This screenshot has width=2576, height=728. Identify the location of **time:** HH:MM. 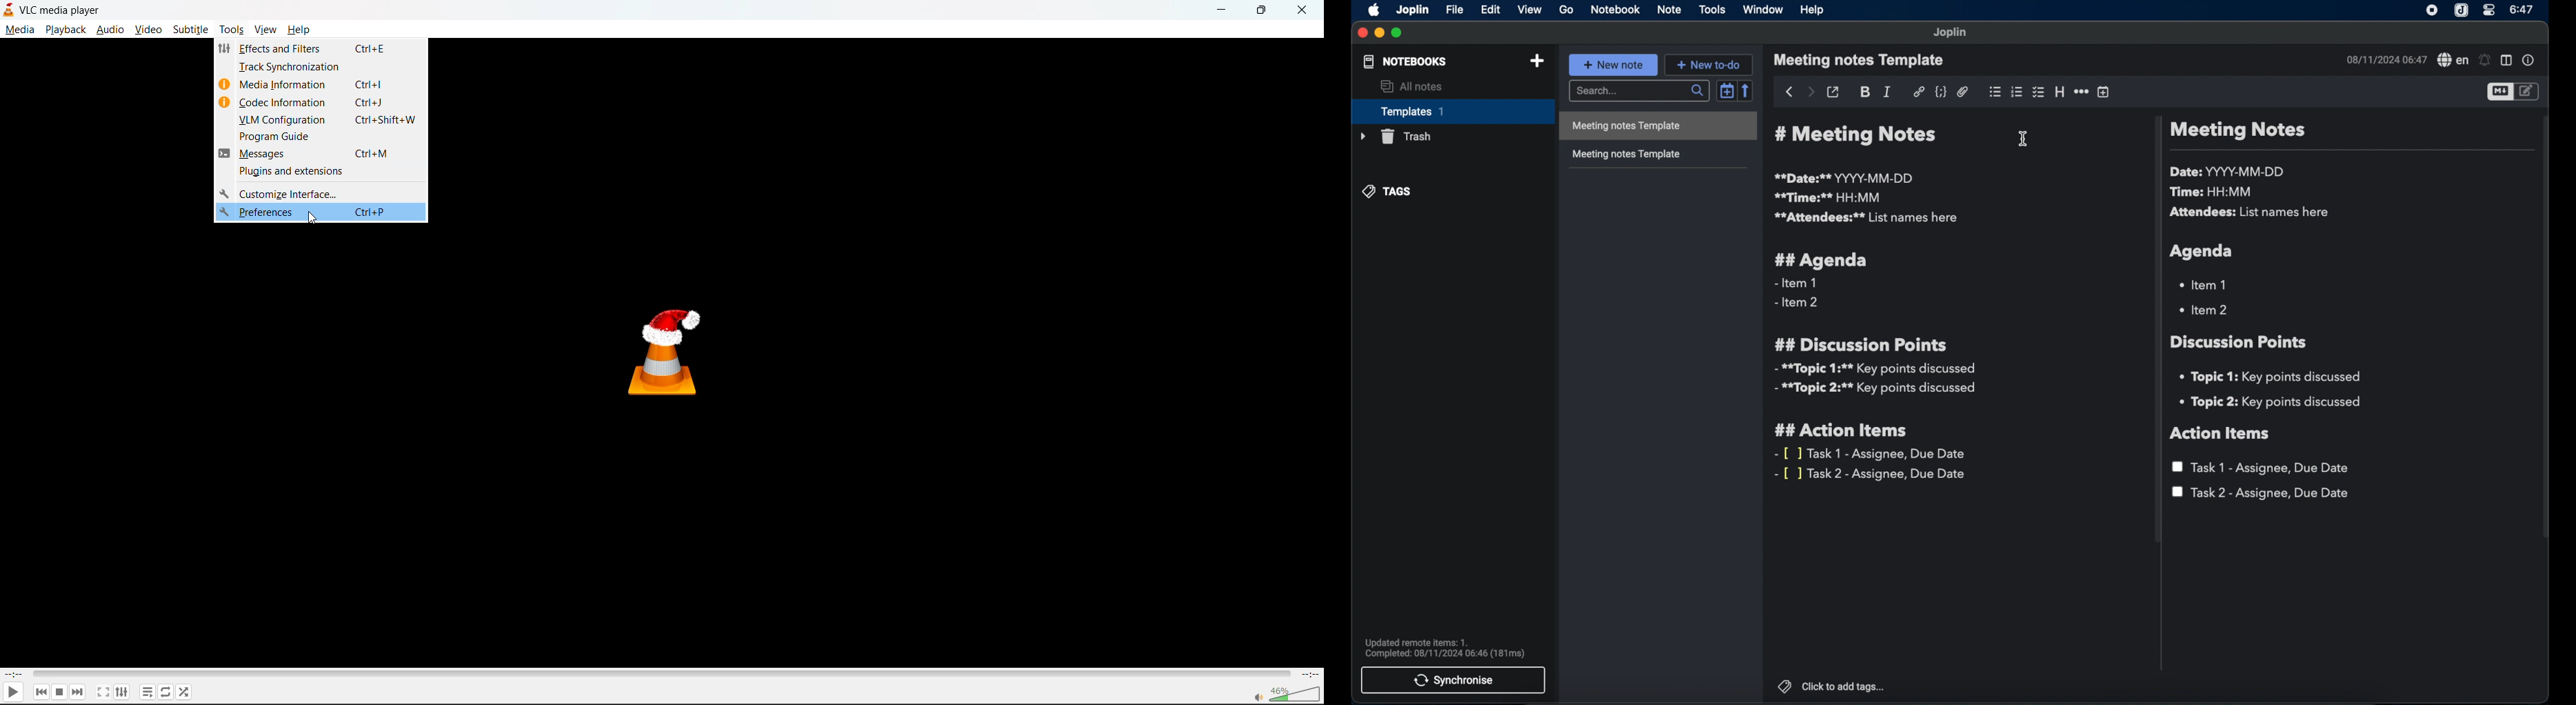
(1828, 197).